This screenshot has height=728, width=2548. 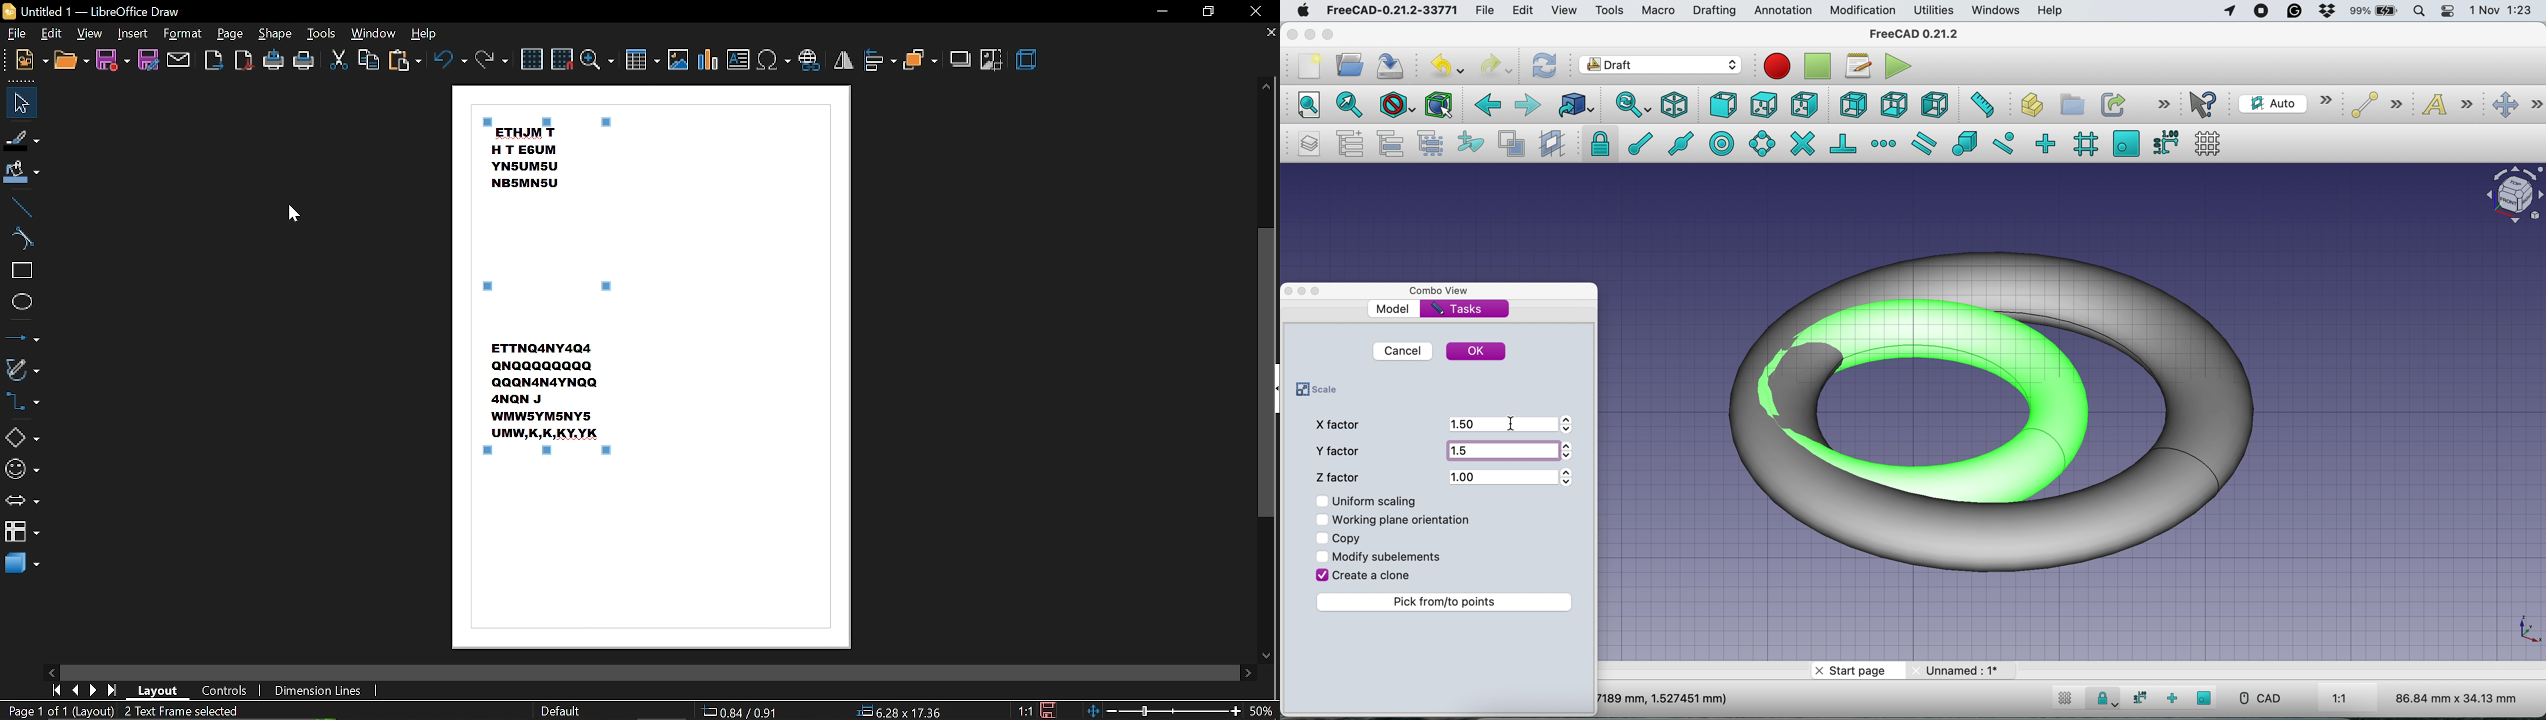 What do you see at coordinates (1658, 12) in the screenshot?
I see `macro` at bounding box center [1658, 12].